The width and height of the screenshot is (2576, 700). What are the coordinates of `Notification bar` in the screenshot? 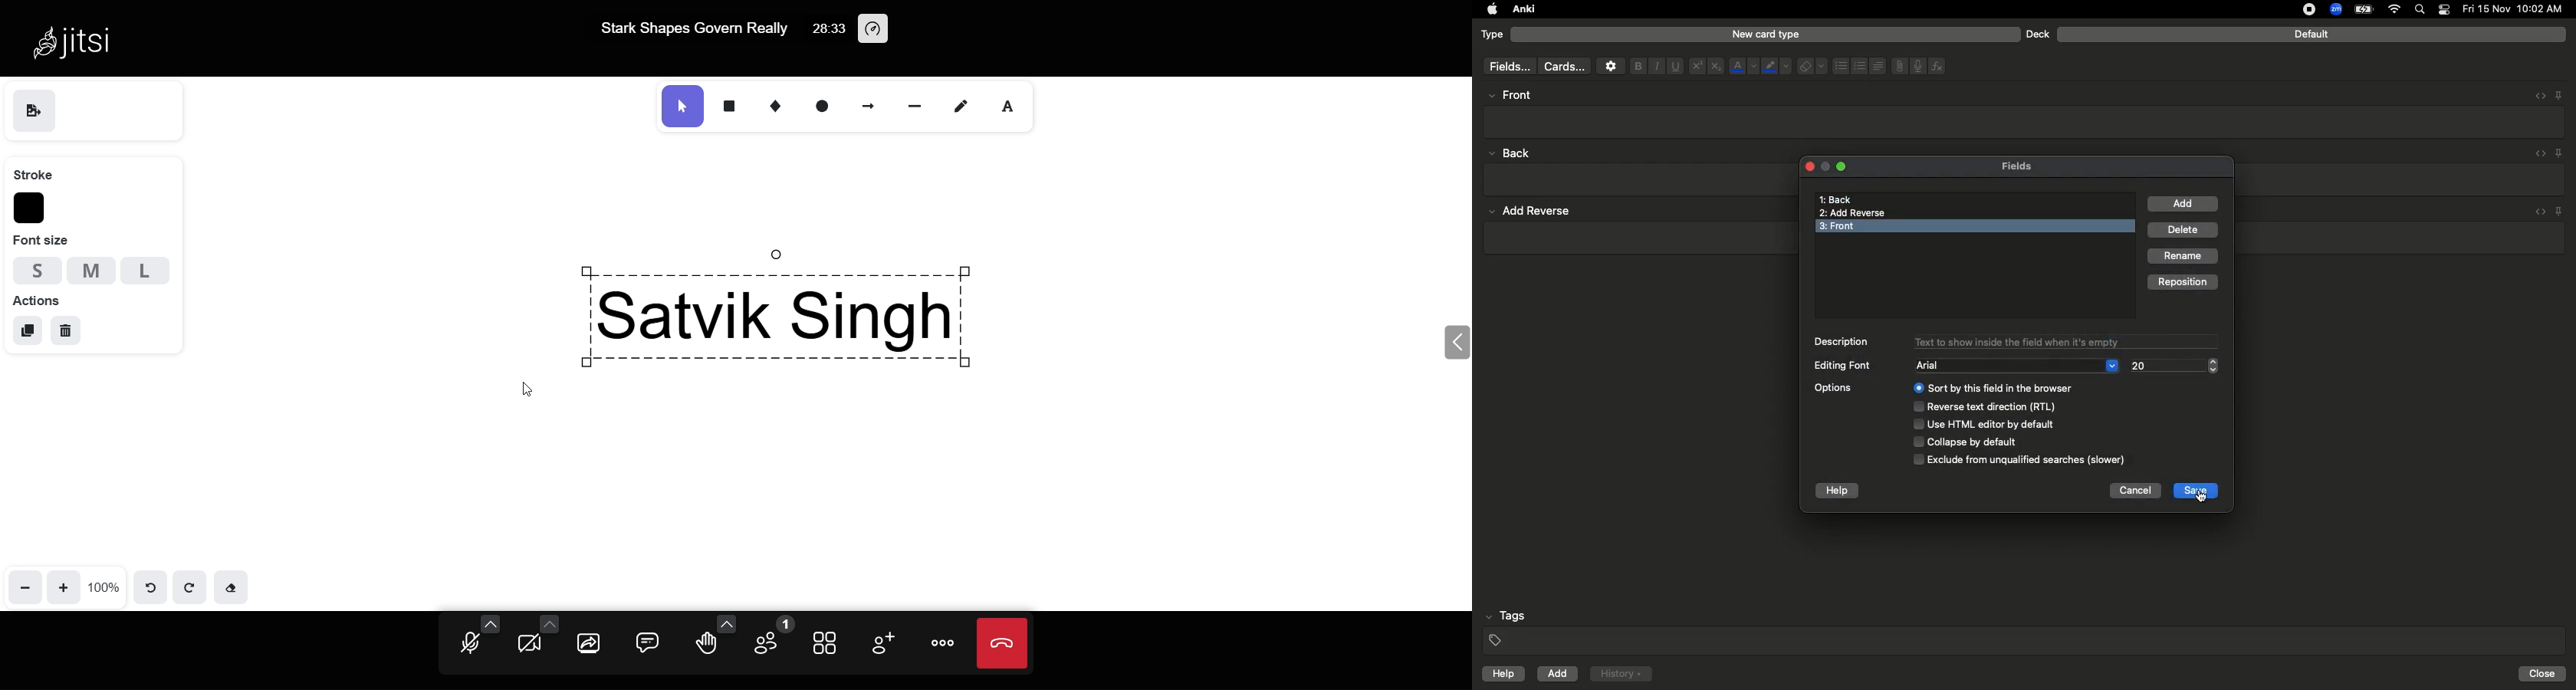 It's located at (2444, 10).